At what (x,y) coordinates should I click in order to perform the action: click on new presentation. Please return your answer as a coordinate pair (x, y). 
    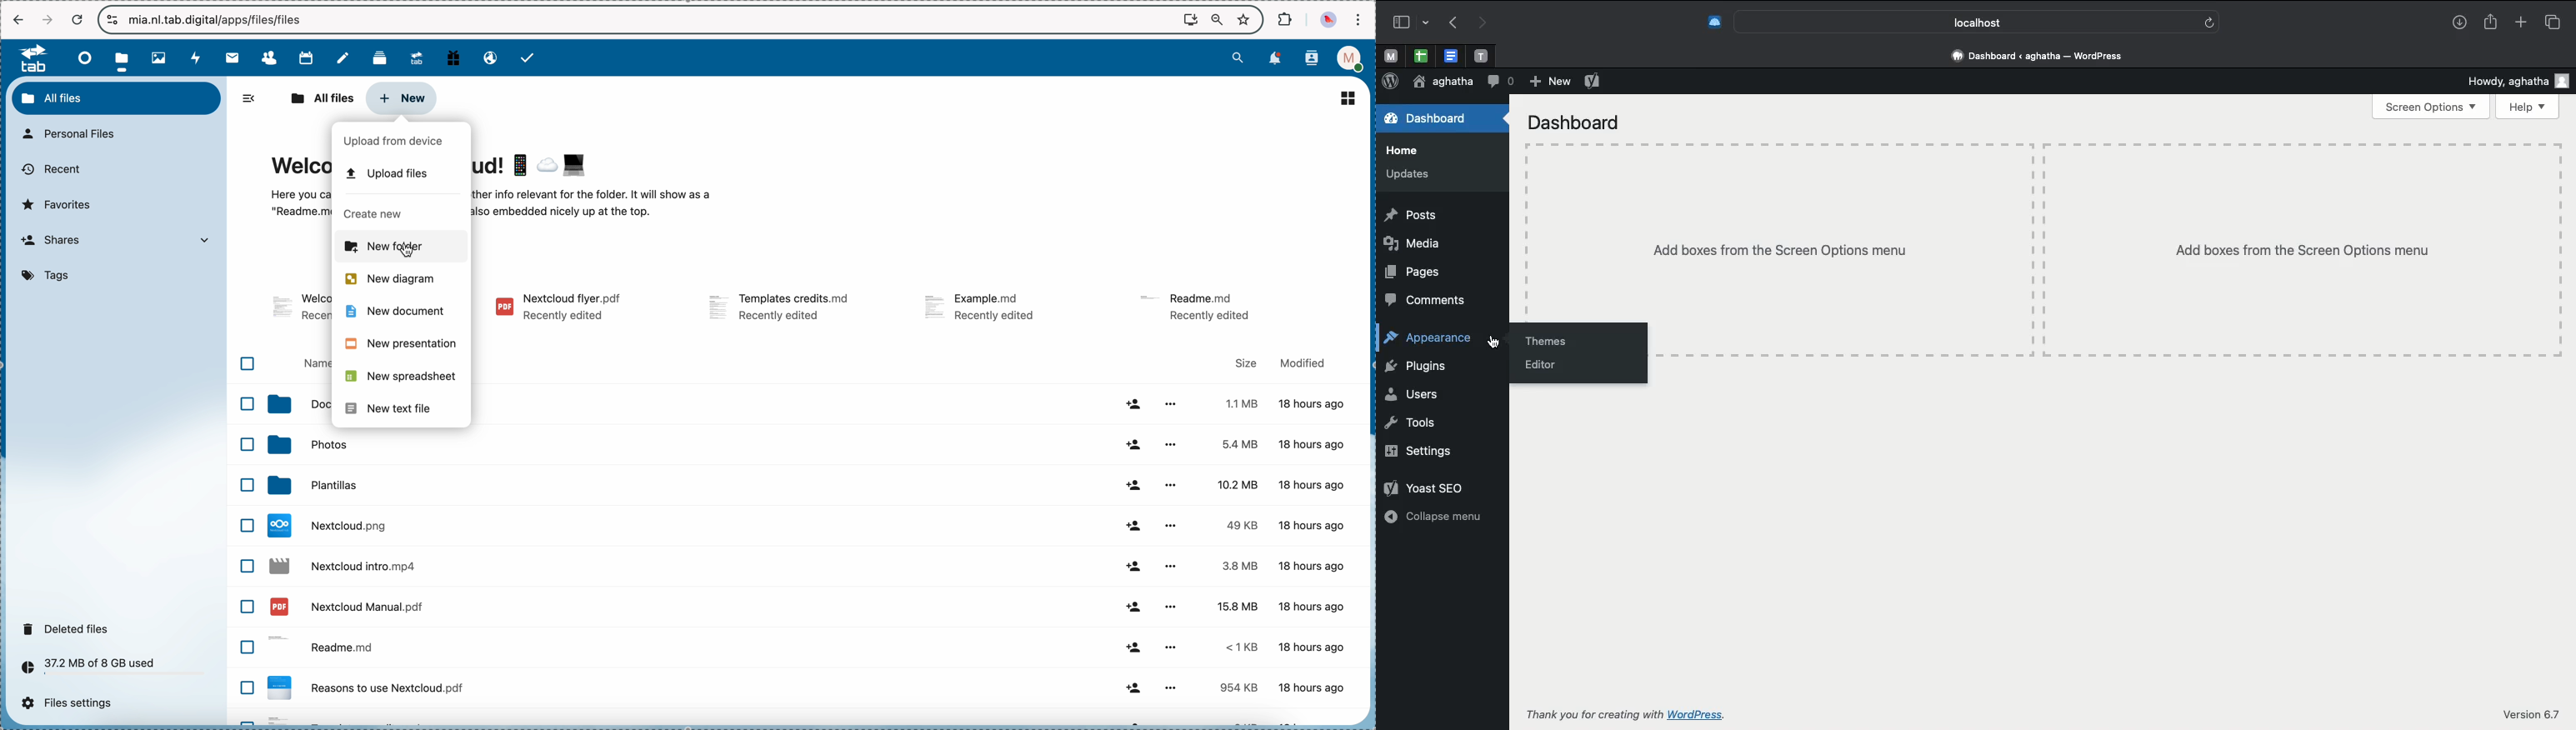
    Looking at the image, I should click on (399, 344).